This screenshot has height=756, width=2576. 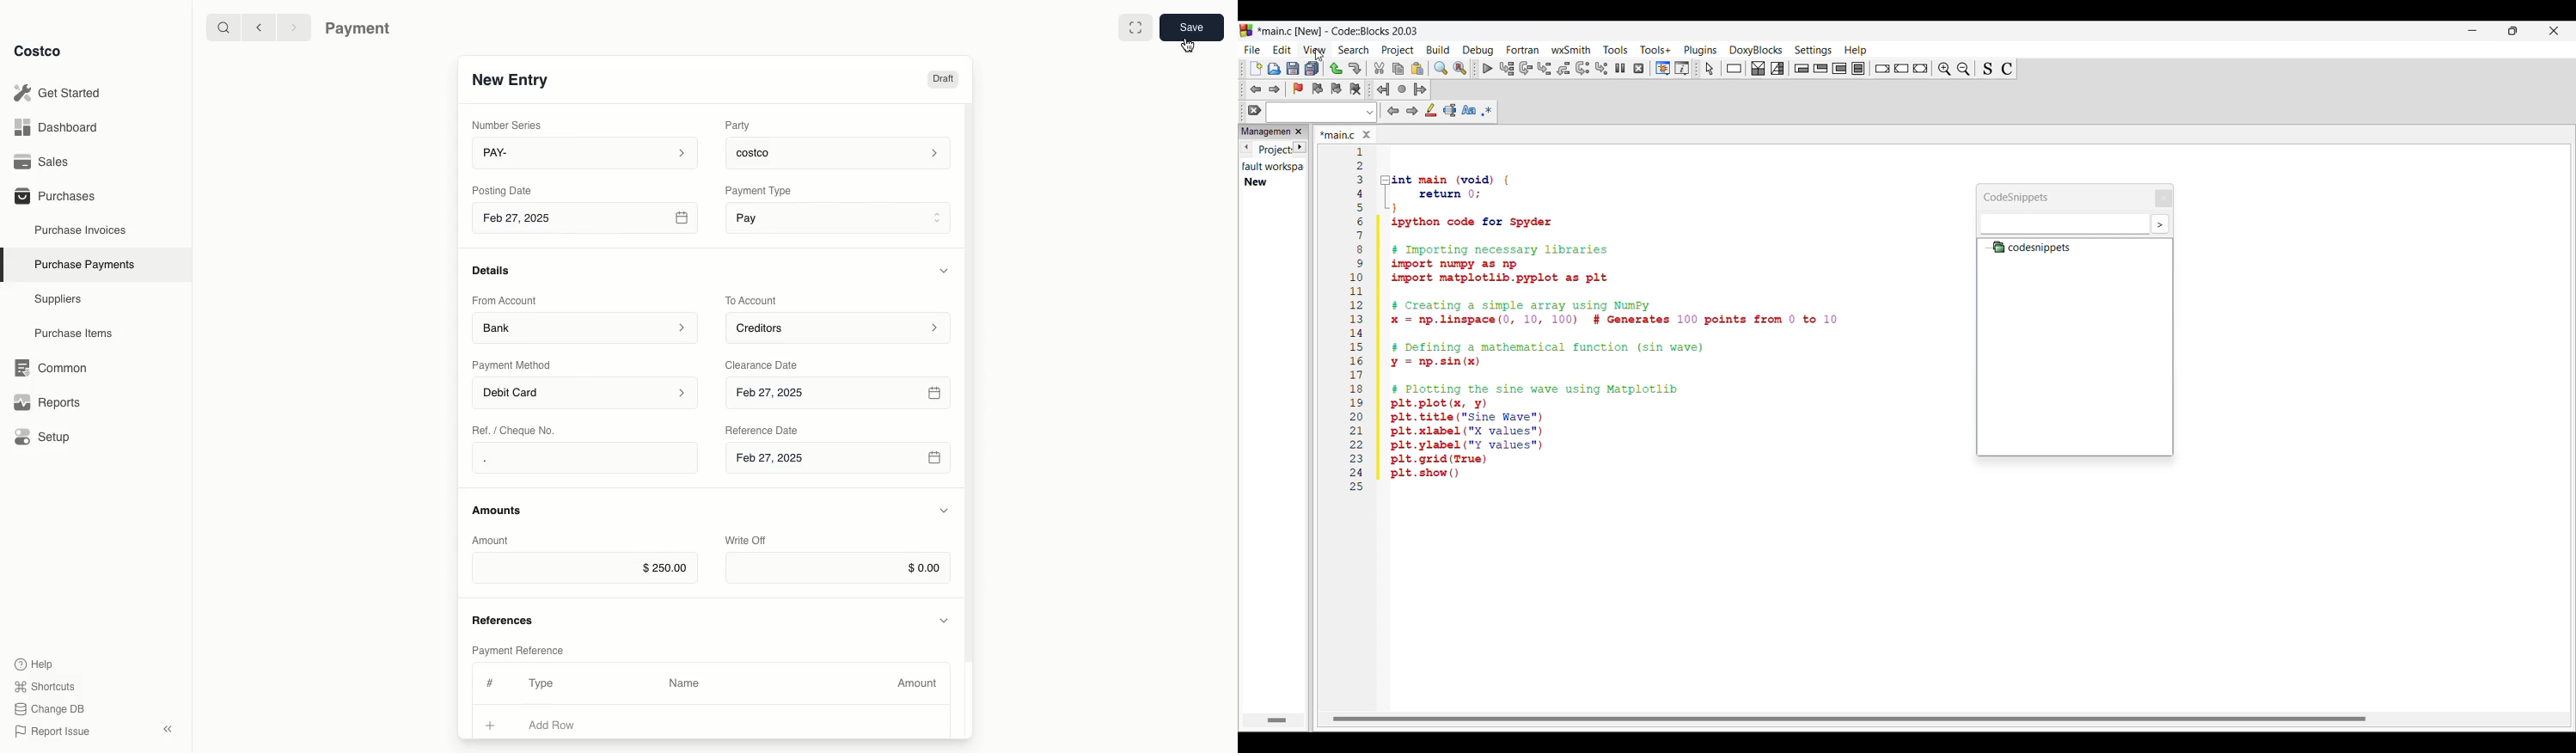 What do you see at coordinates (505, 300) in the screenshot?
I see `From Account` at bounding box center [505, 300].